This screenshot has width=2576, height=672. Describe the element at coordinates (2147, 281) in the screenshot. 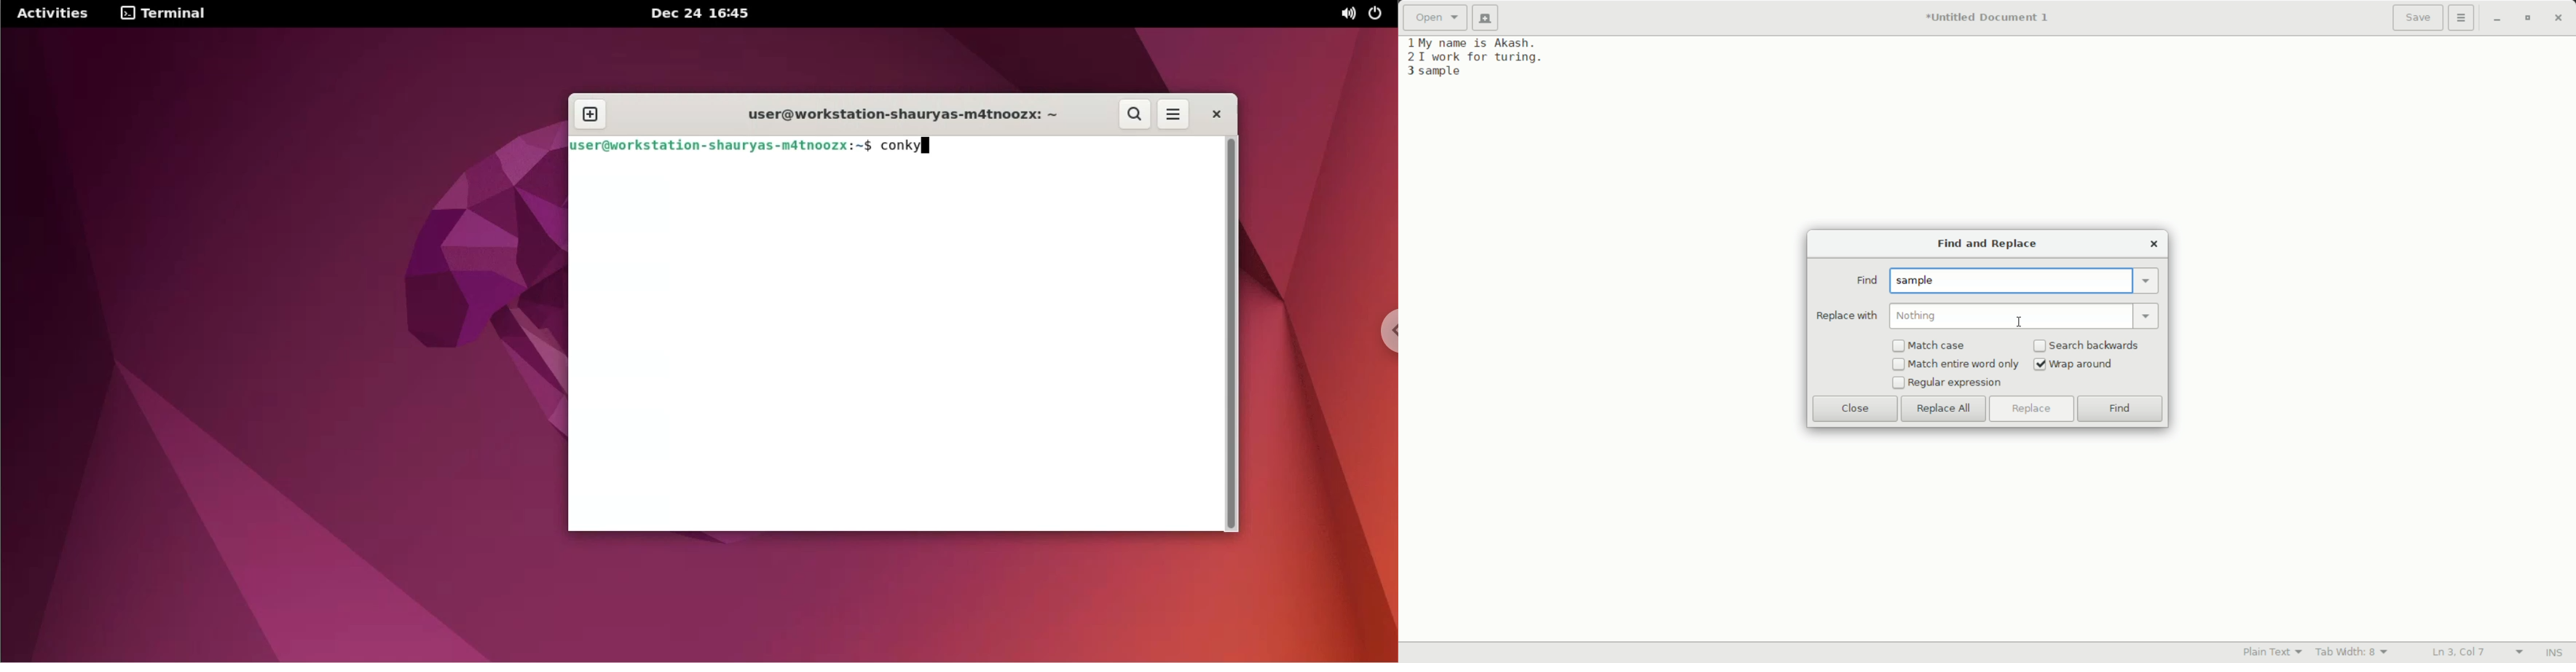

I see `dropdown` at that location.